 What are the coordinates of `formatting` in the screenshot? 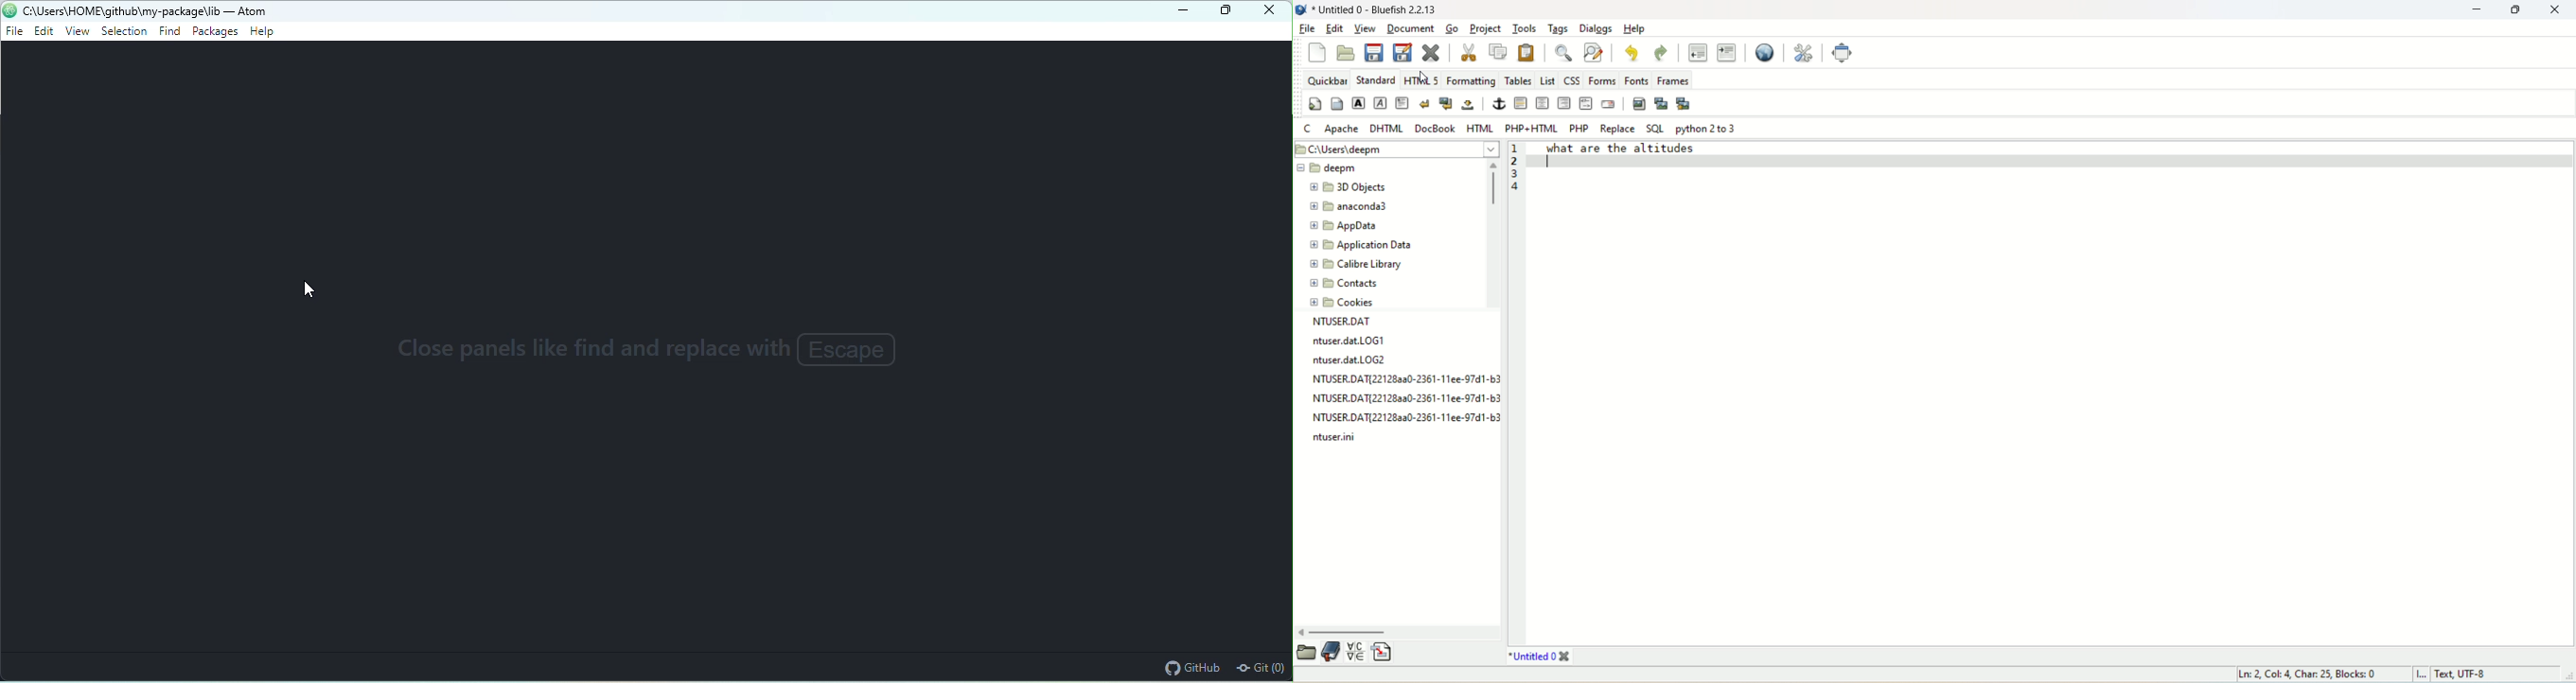 It's located at (1473, 80).